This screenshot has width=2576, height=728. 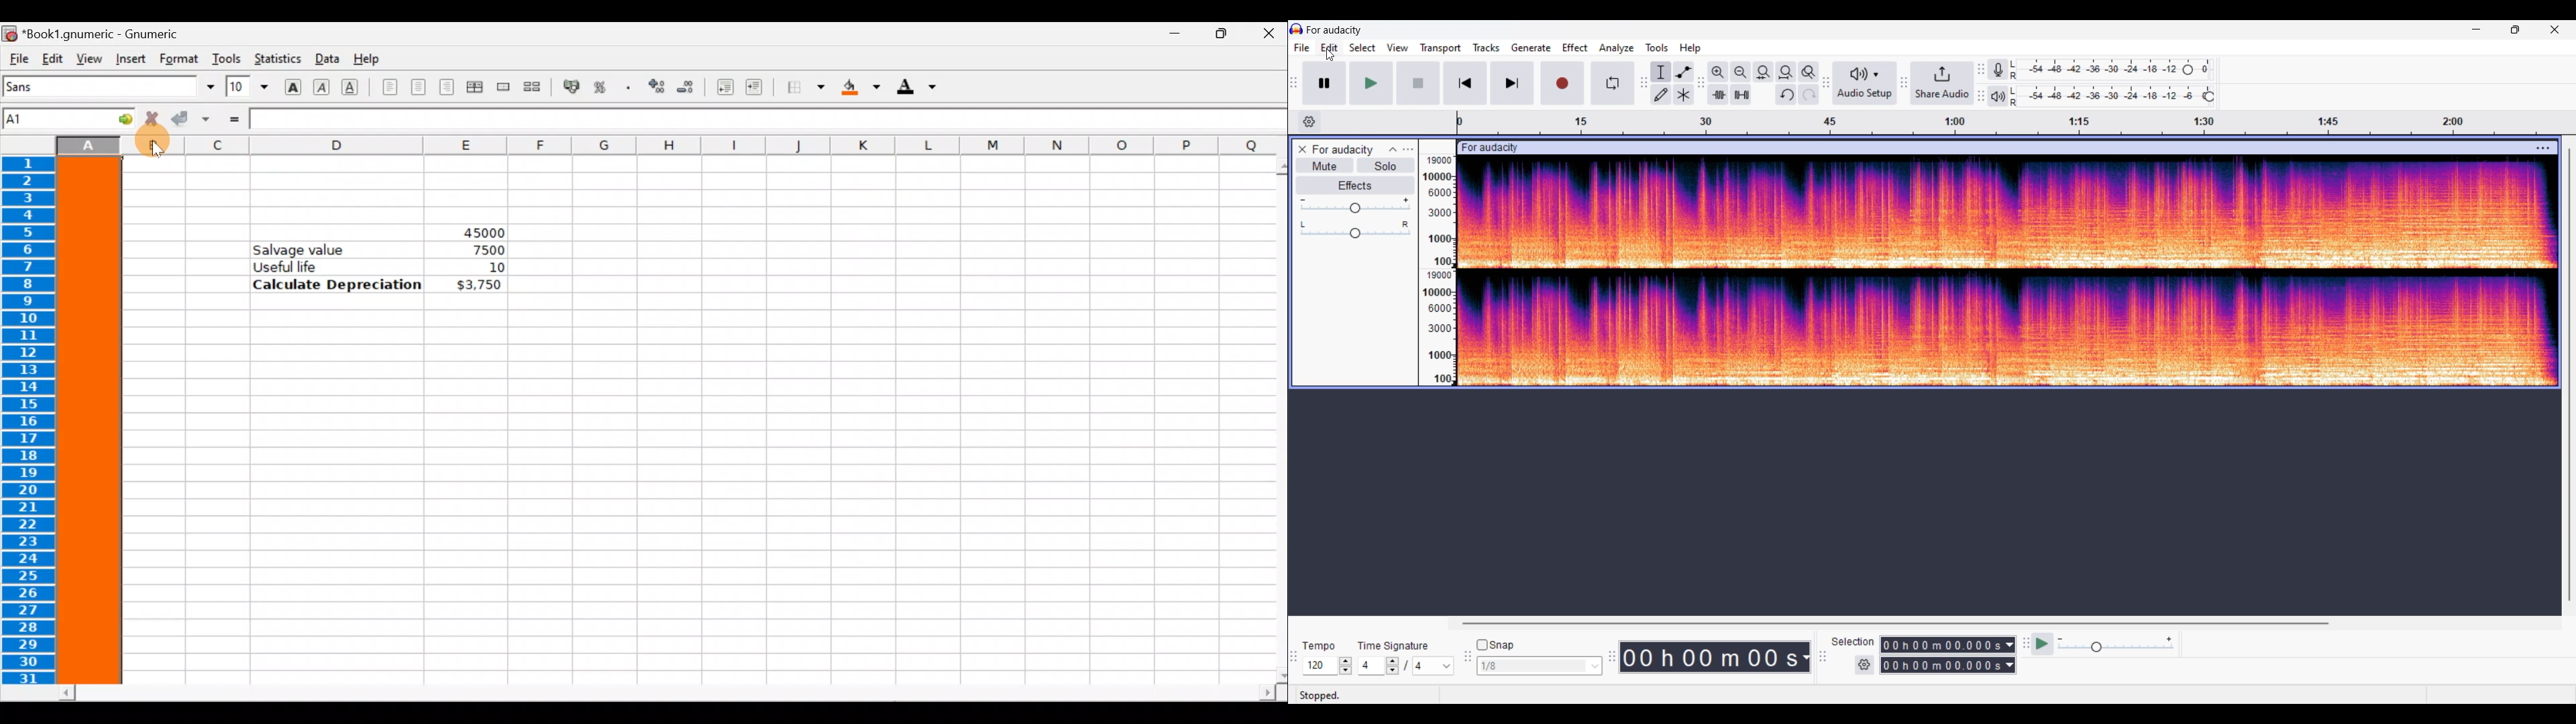 What do you see at coordinates (1487, 48) in the screenshot?
I see `Tracks menu` at bounding box center [1487, 48].